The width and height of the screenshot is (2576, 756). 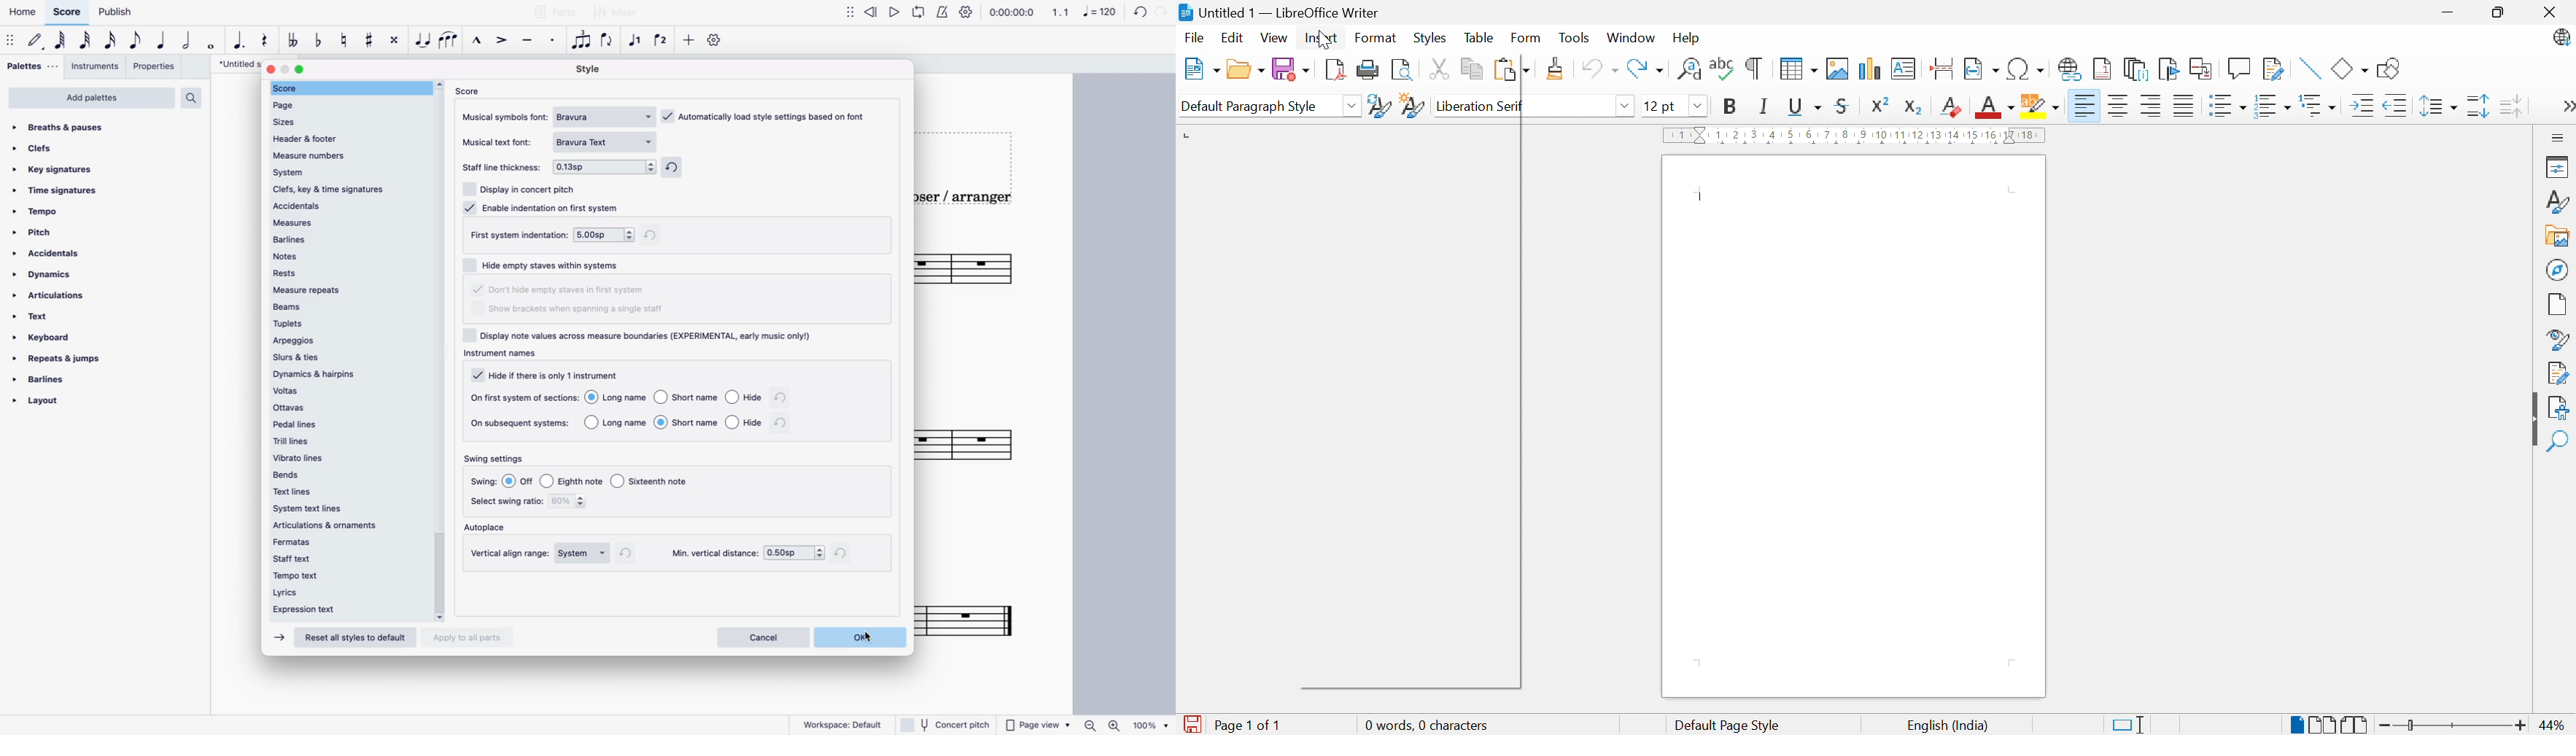 What do you see at coordinates (674, 400) in the screenshot?
I see `options` at bounding box center [674, 400].